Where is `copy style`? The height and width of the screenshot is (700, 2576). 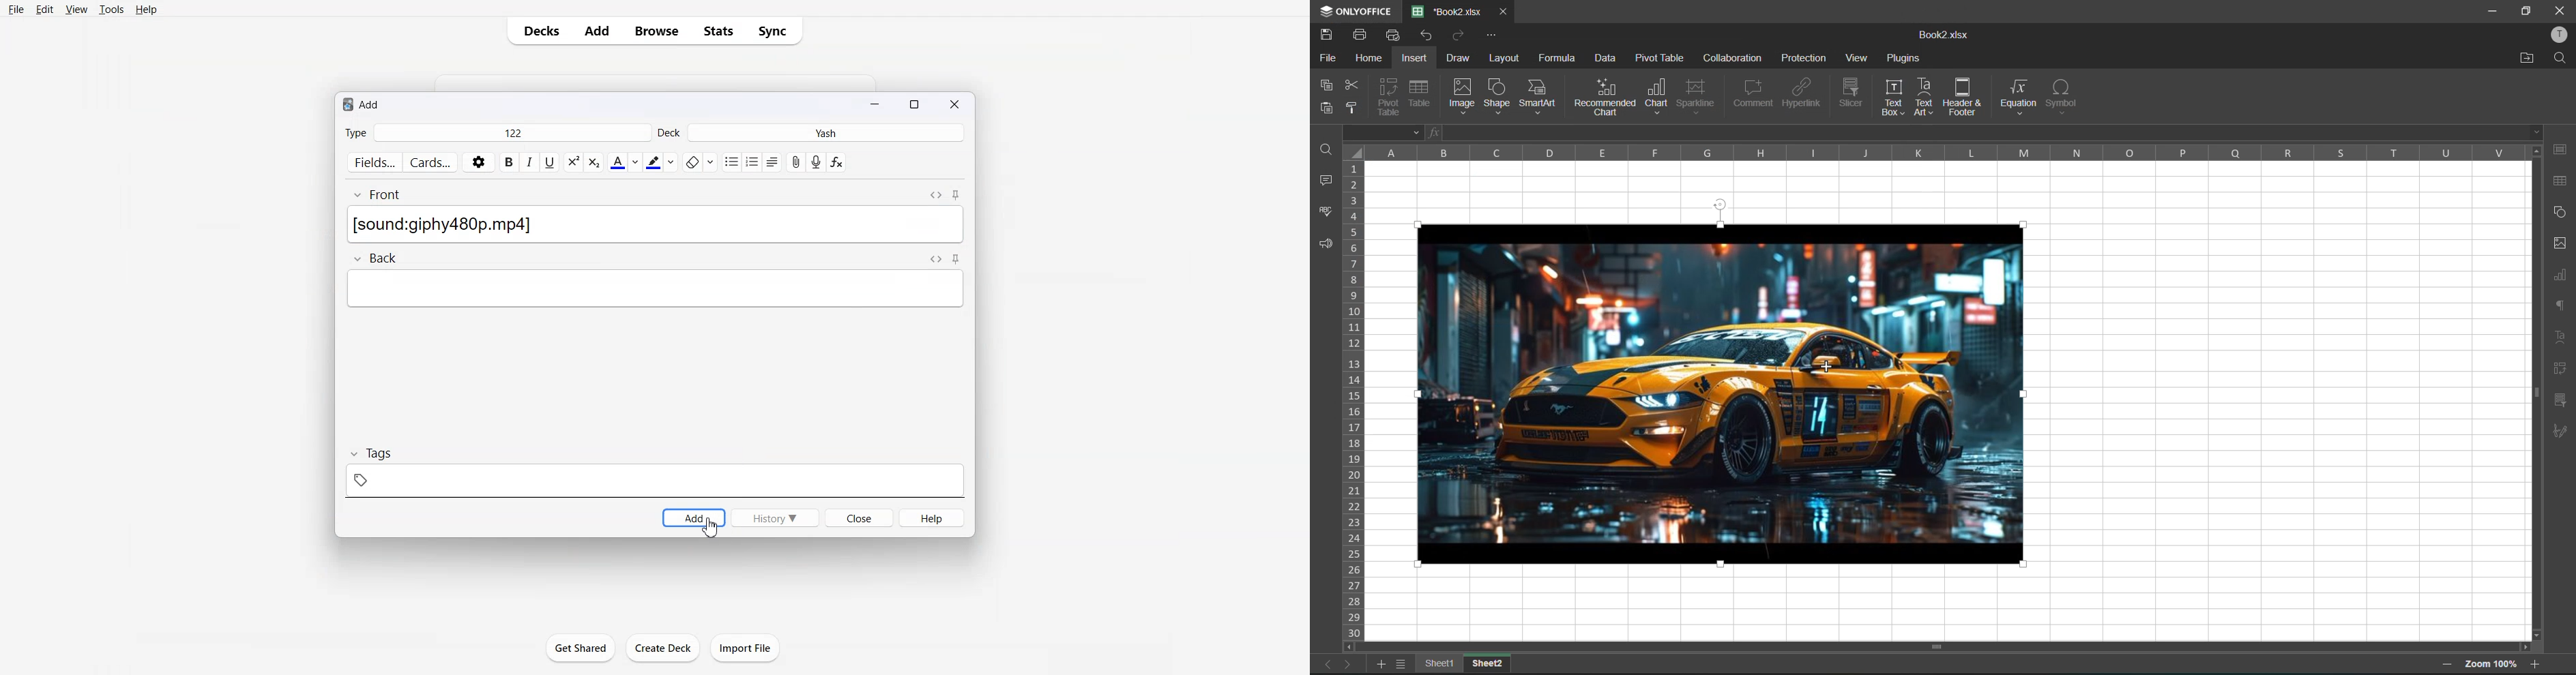
copy style is located at coordinates (1357, 107).